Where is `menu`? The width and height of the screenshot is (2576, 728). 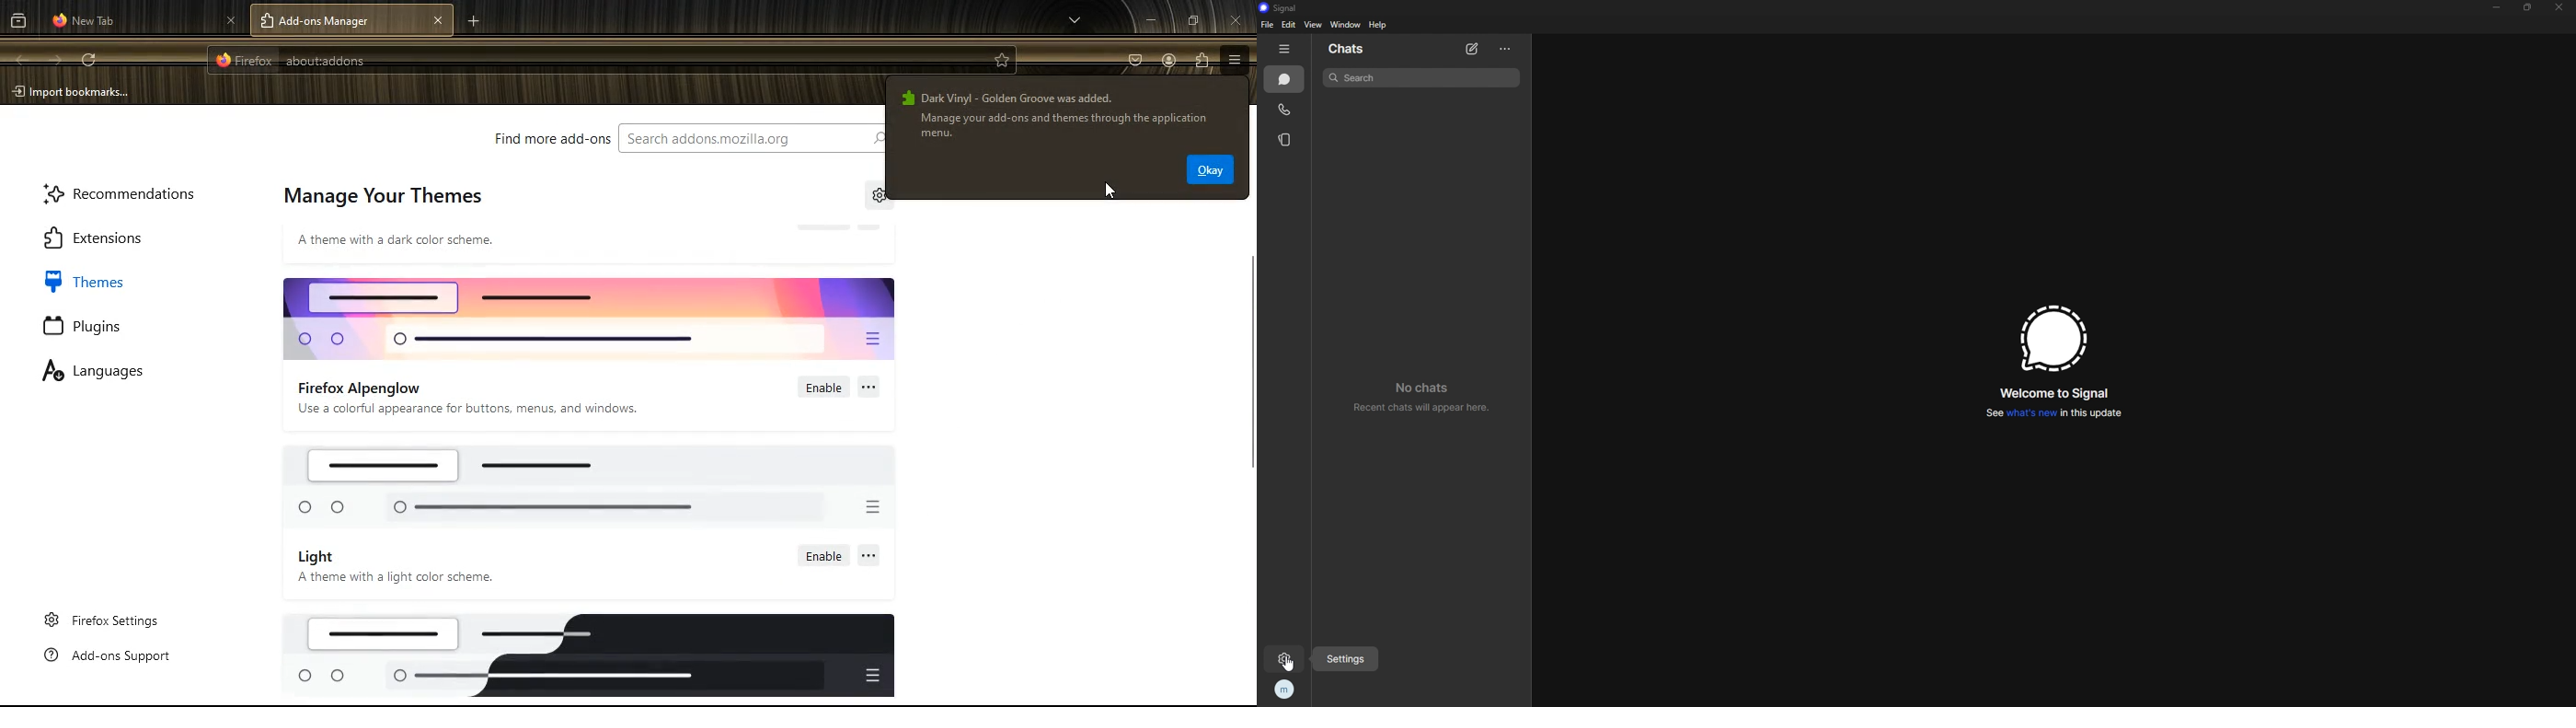
menu is located at coordinates (1235, 60).